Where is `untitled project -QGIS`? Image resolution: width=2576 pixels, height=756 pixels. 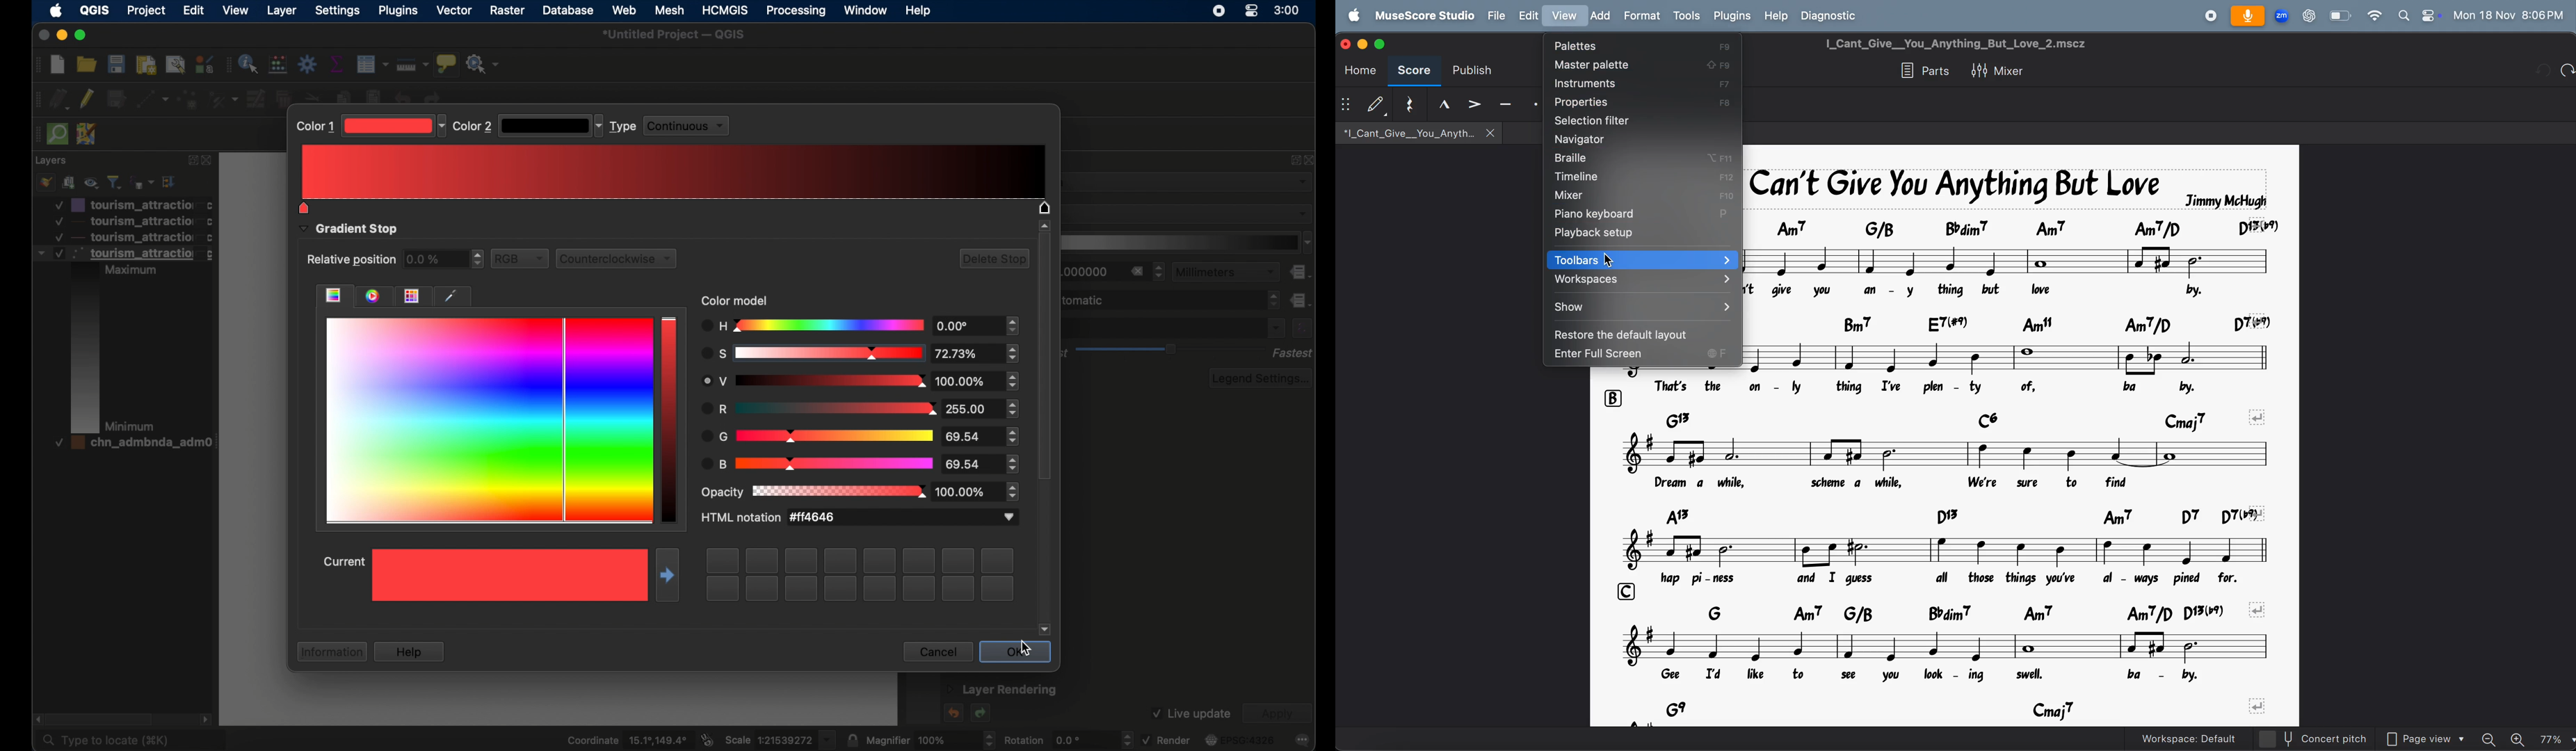 untitled project -QGIS is located at coordinates (677, 36).